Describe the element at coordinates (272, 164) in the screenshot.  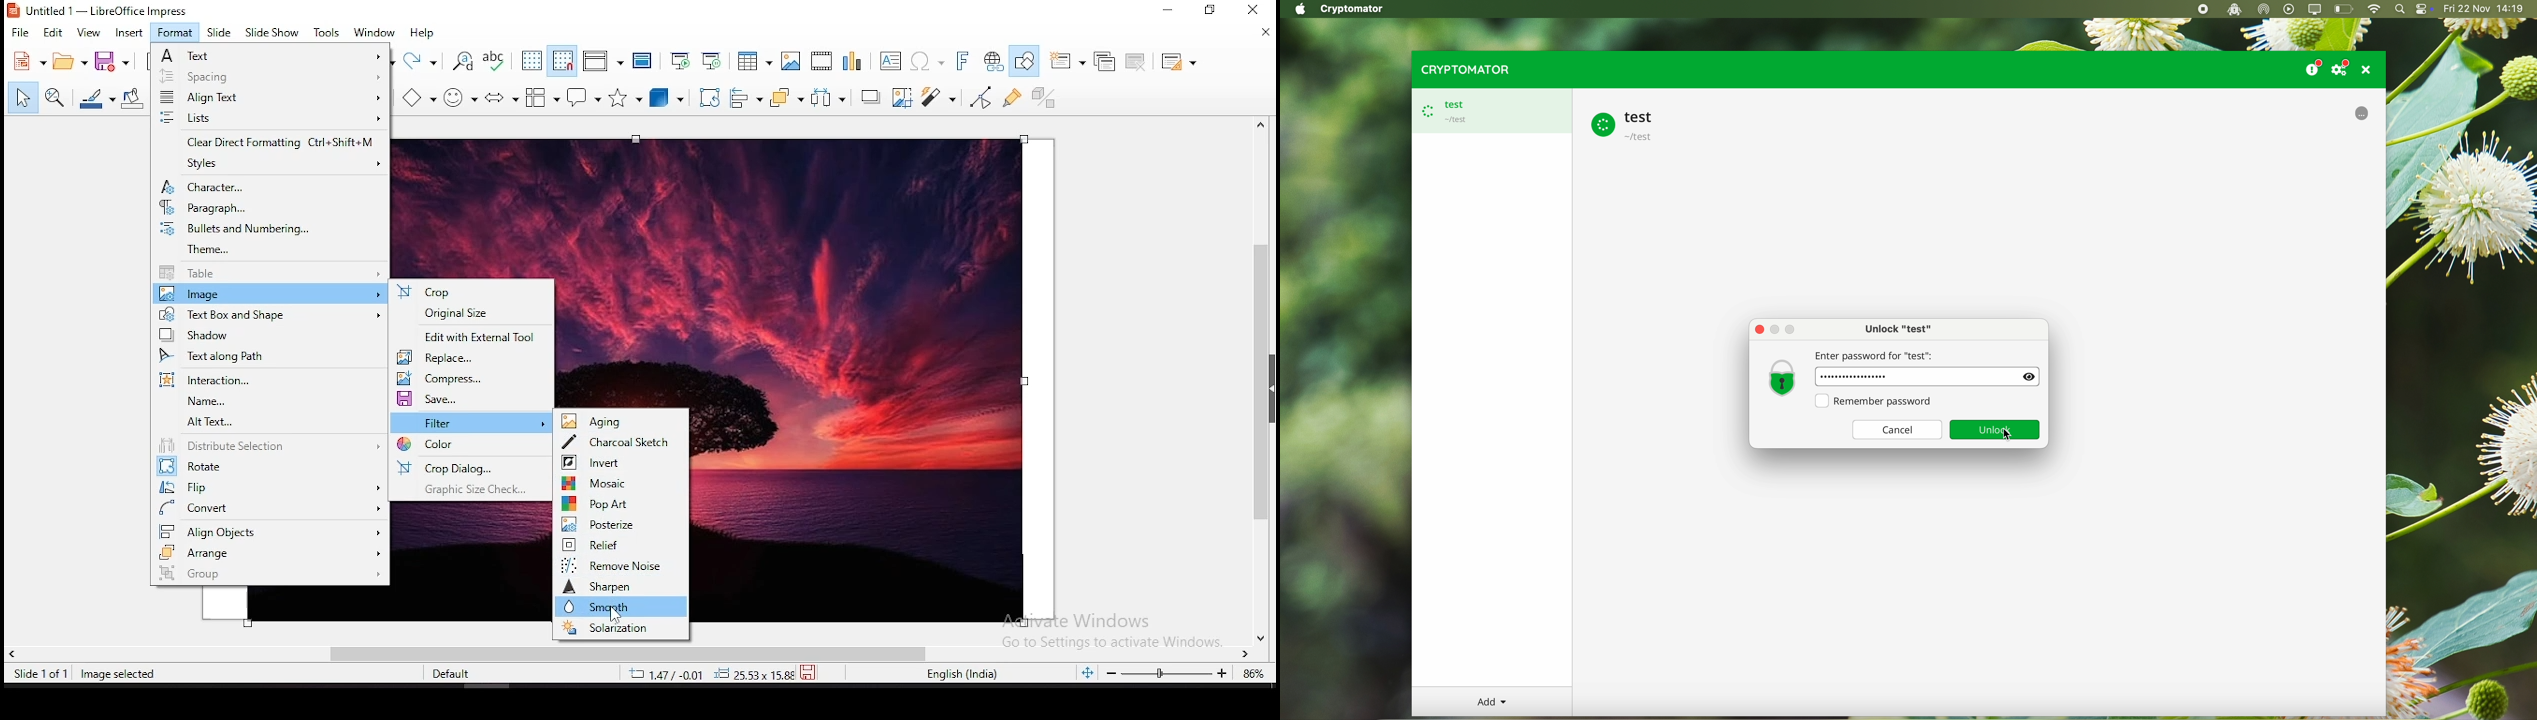
I see `styles` at that location.